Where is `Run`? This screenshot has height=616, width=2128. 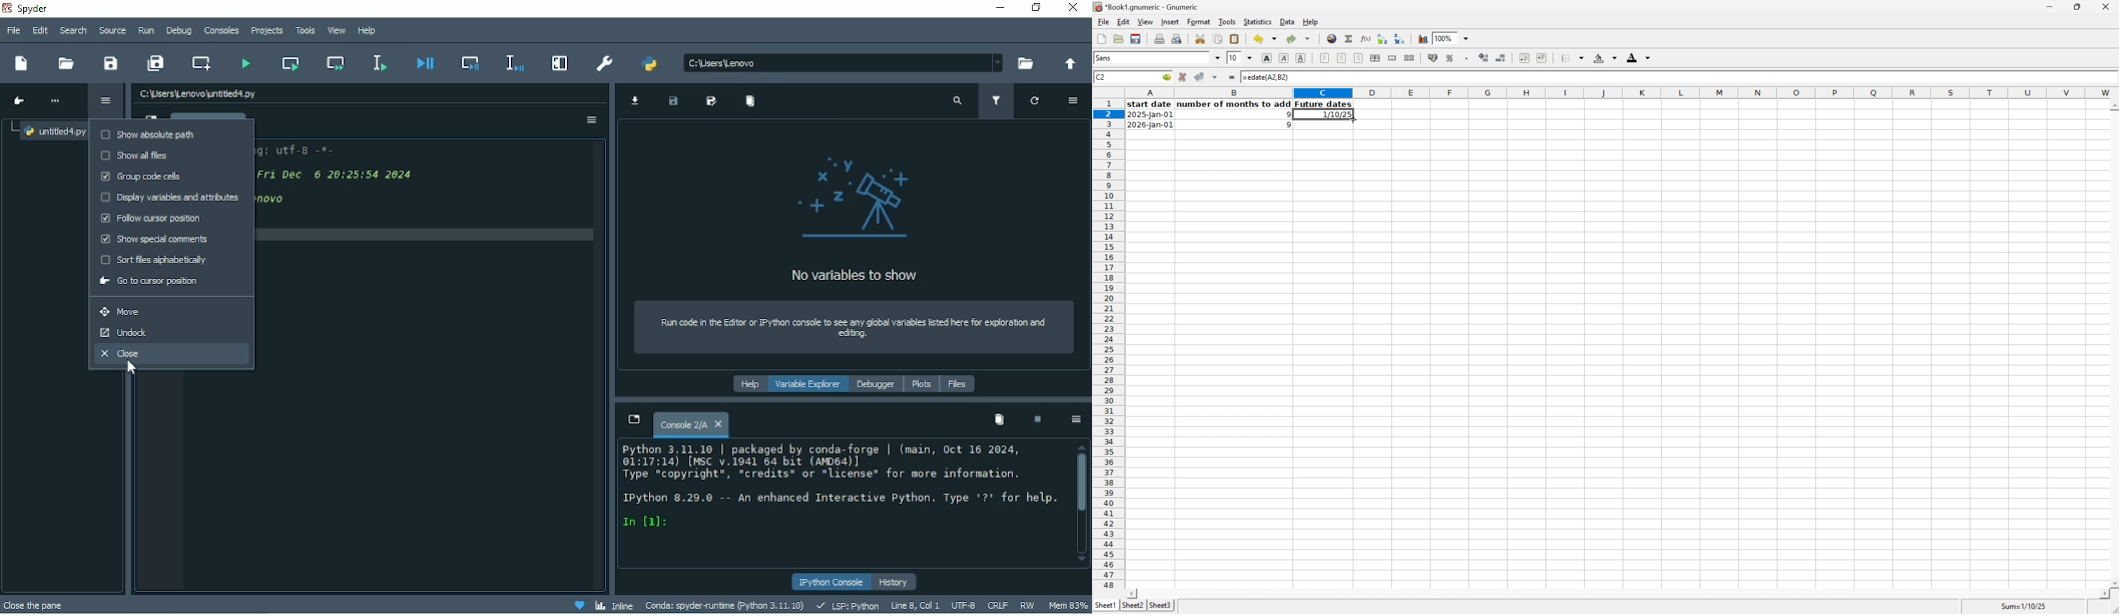 Run is located at coordinates (146, 30).